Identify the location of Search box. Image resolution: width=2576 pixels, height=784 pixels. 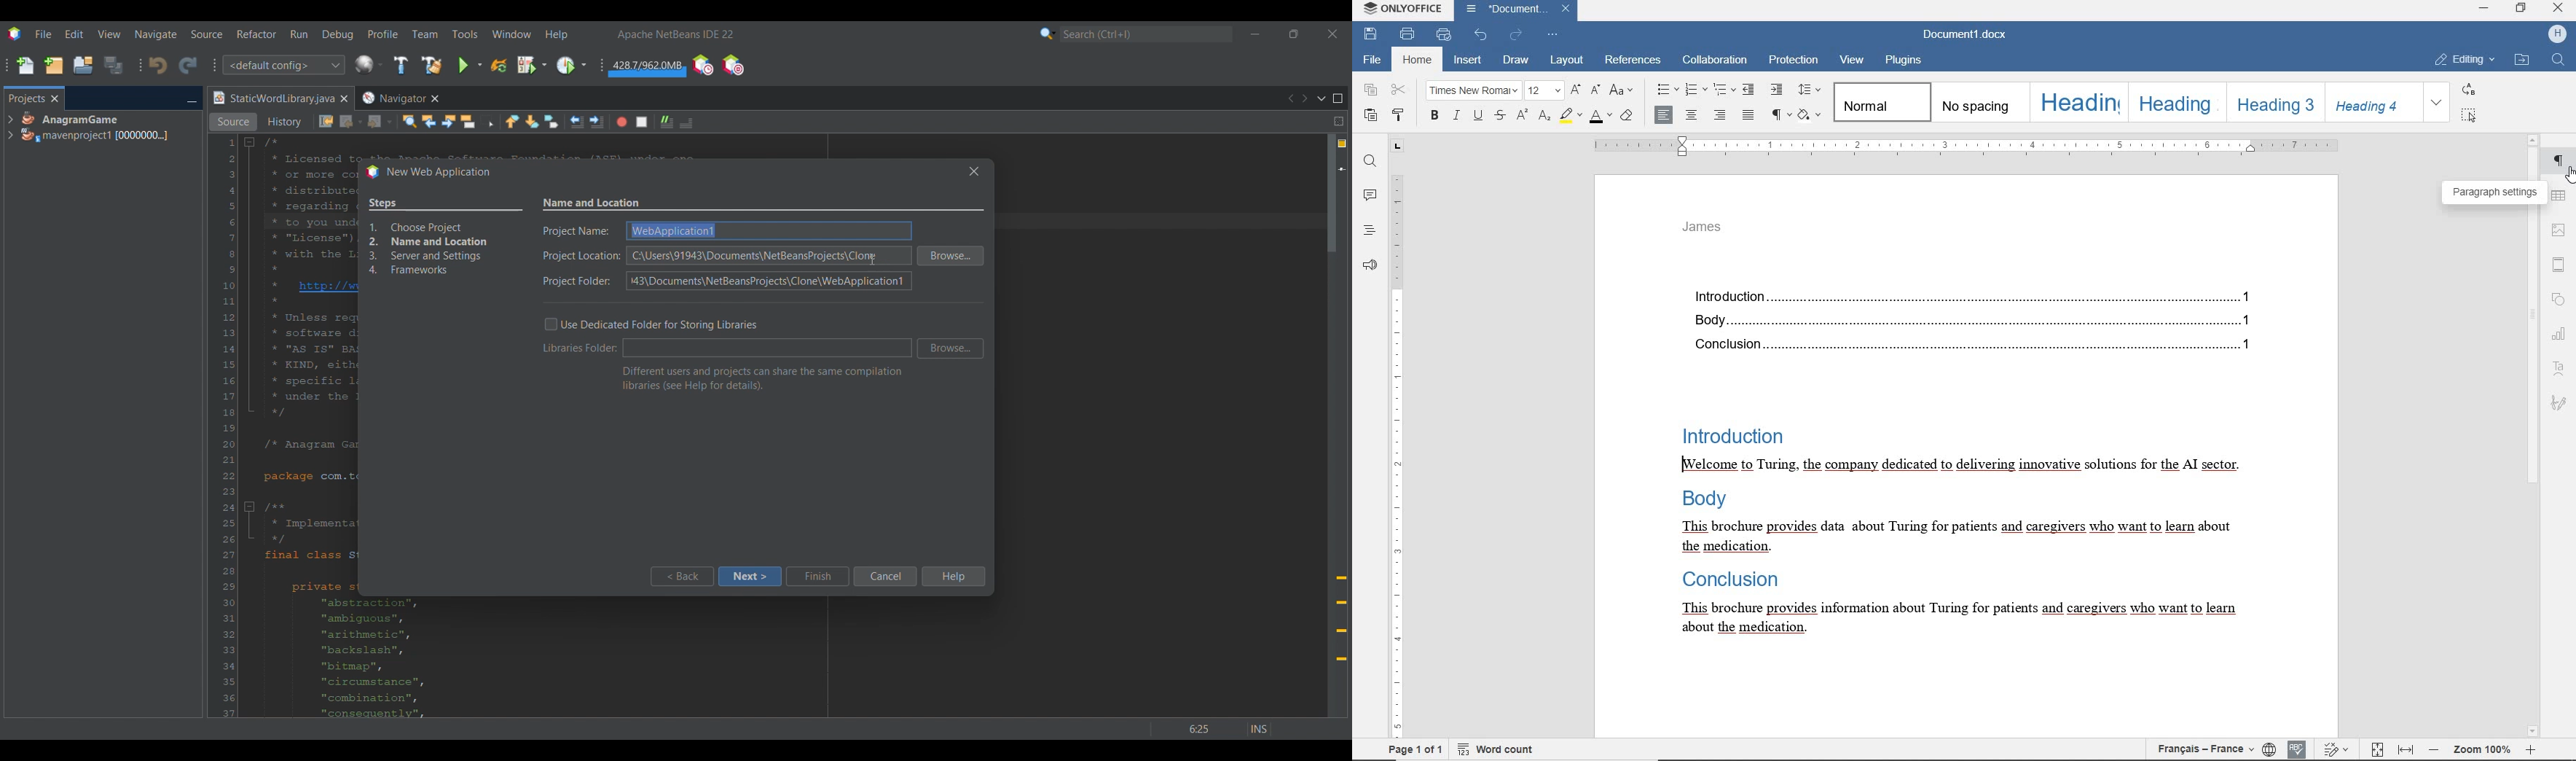
(1146, 34).